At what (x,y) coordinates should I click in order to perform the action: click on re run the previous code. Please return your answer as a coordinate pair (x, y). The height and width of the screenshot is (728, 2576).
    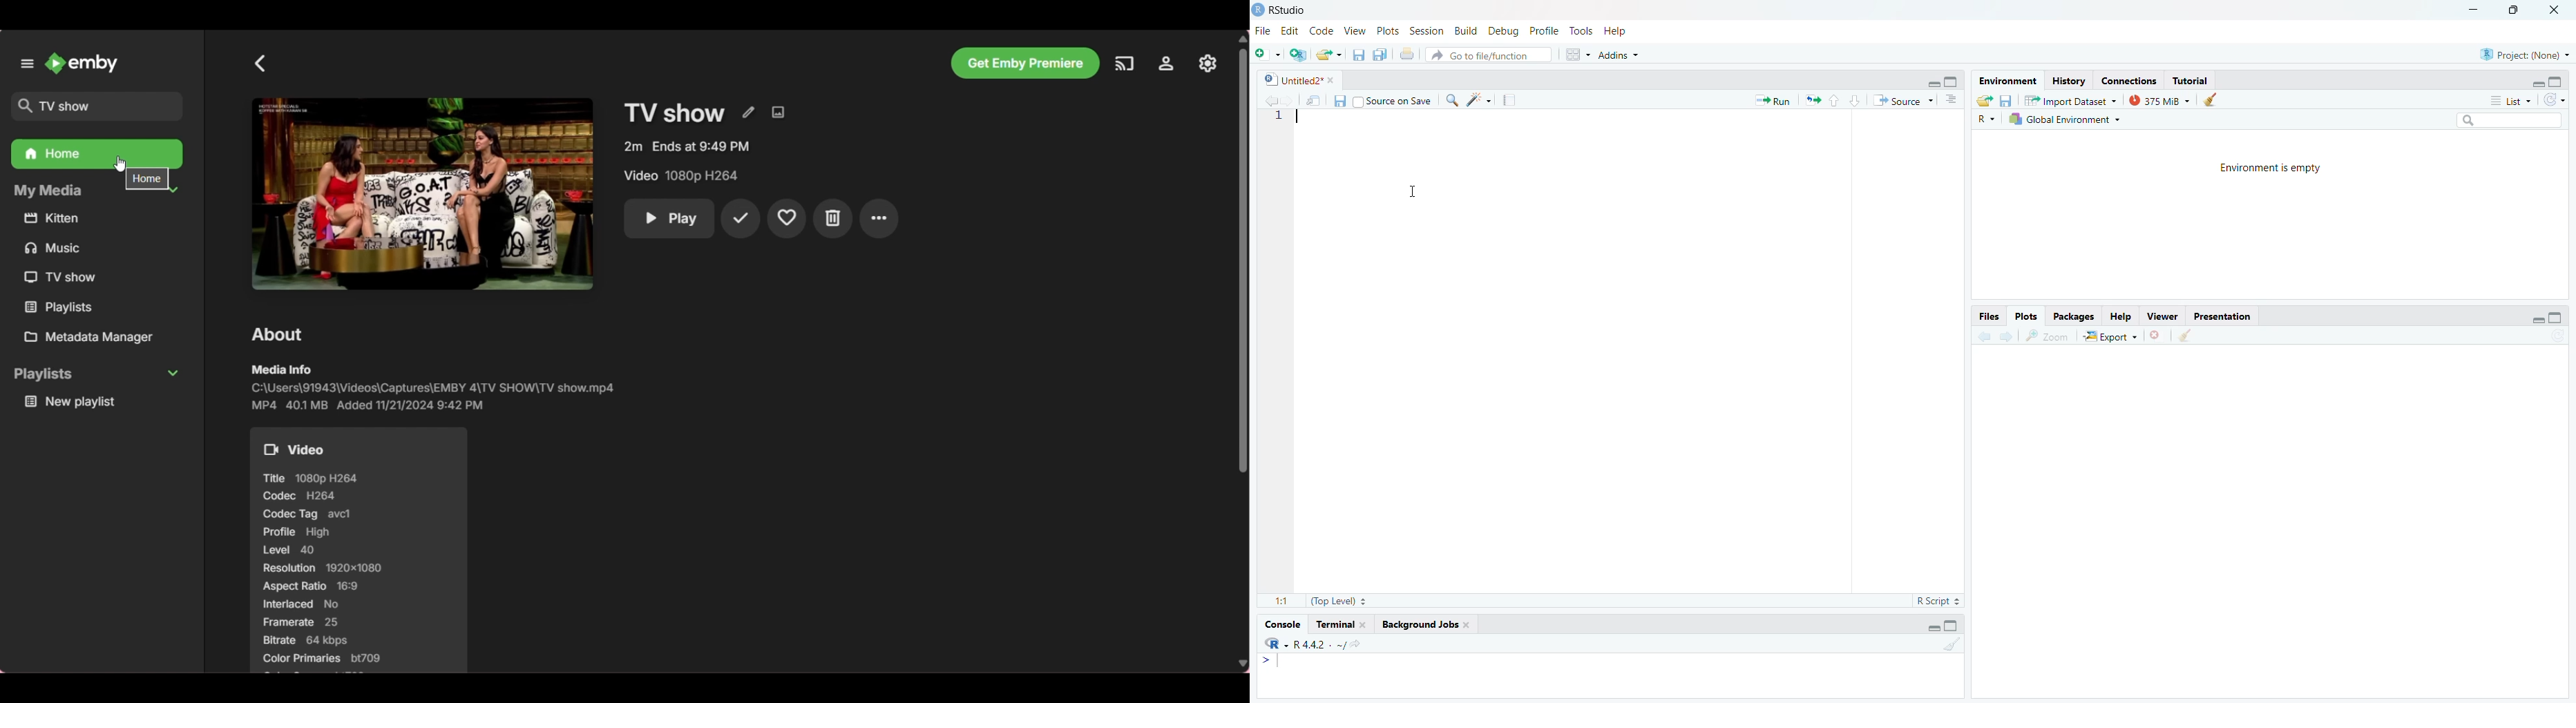
    Looking at the image, I should click on (1811, 99).